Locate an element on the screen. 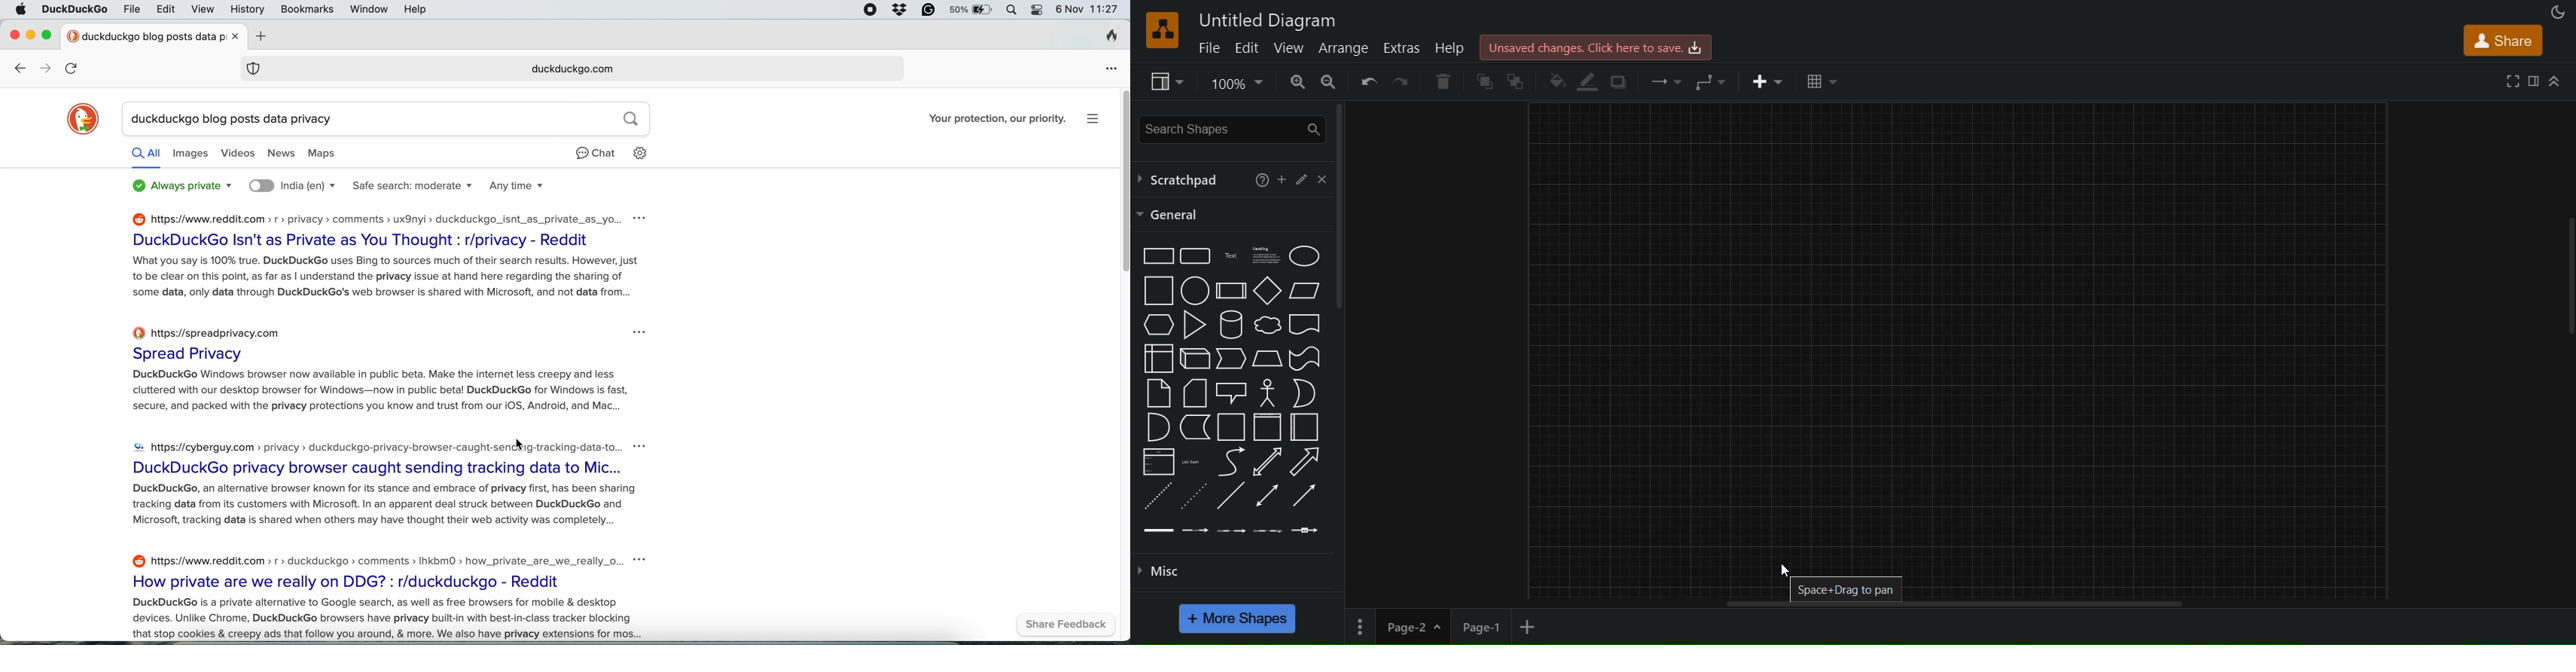  process is located at coordinates (1229, 291).